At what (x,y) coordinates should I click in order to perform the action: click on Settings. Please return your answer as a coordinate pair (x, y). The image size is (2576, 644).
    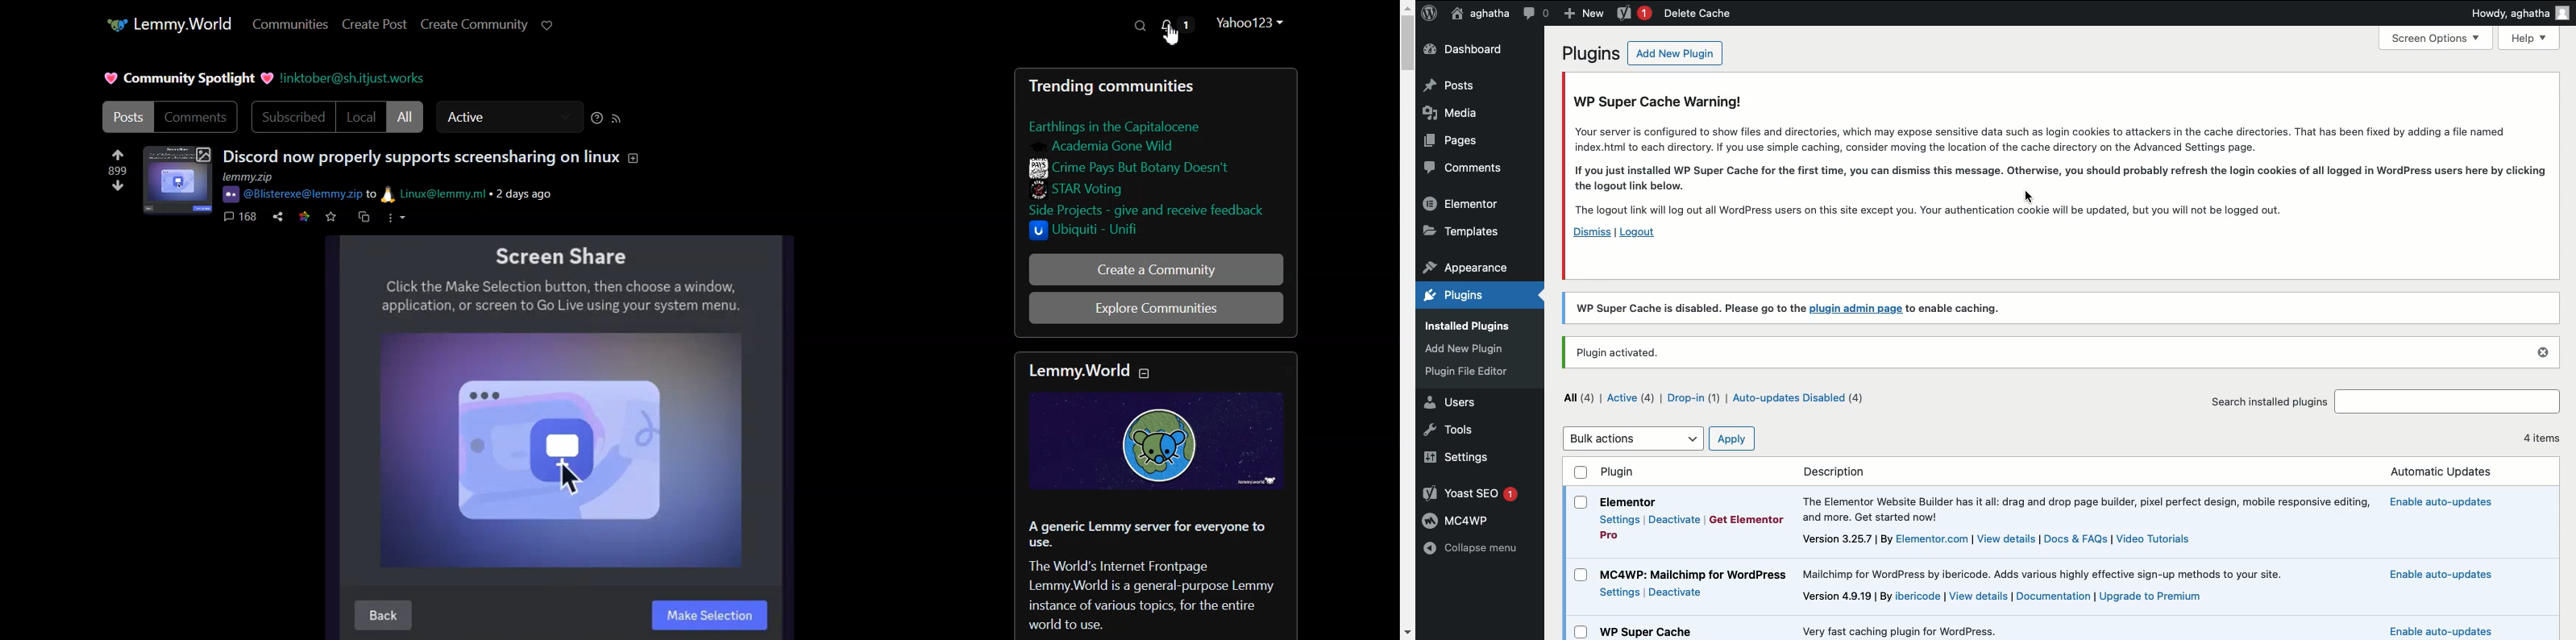
    Looking at the image, I should click on (1621, 519).